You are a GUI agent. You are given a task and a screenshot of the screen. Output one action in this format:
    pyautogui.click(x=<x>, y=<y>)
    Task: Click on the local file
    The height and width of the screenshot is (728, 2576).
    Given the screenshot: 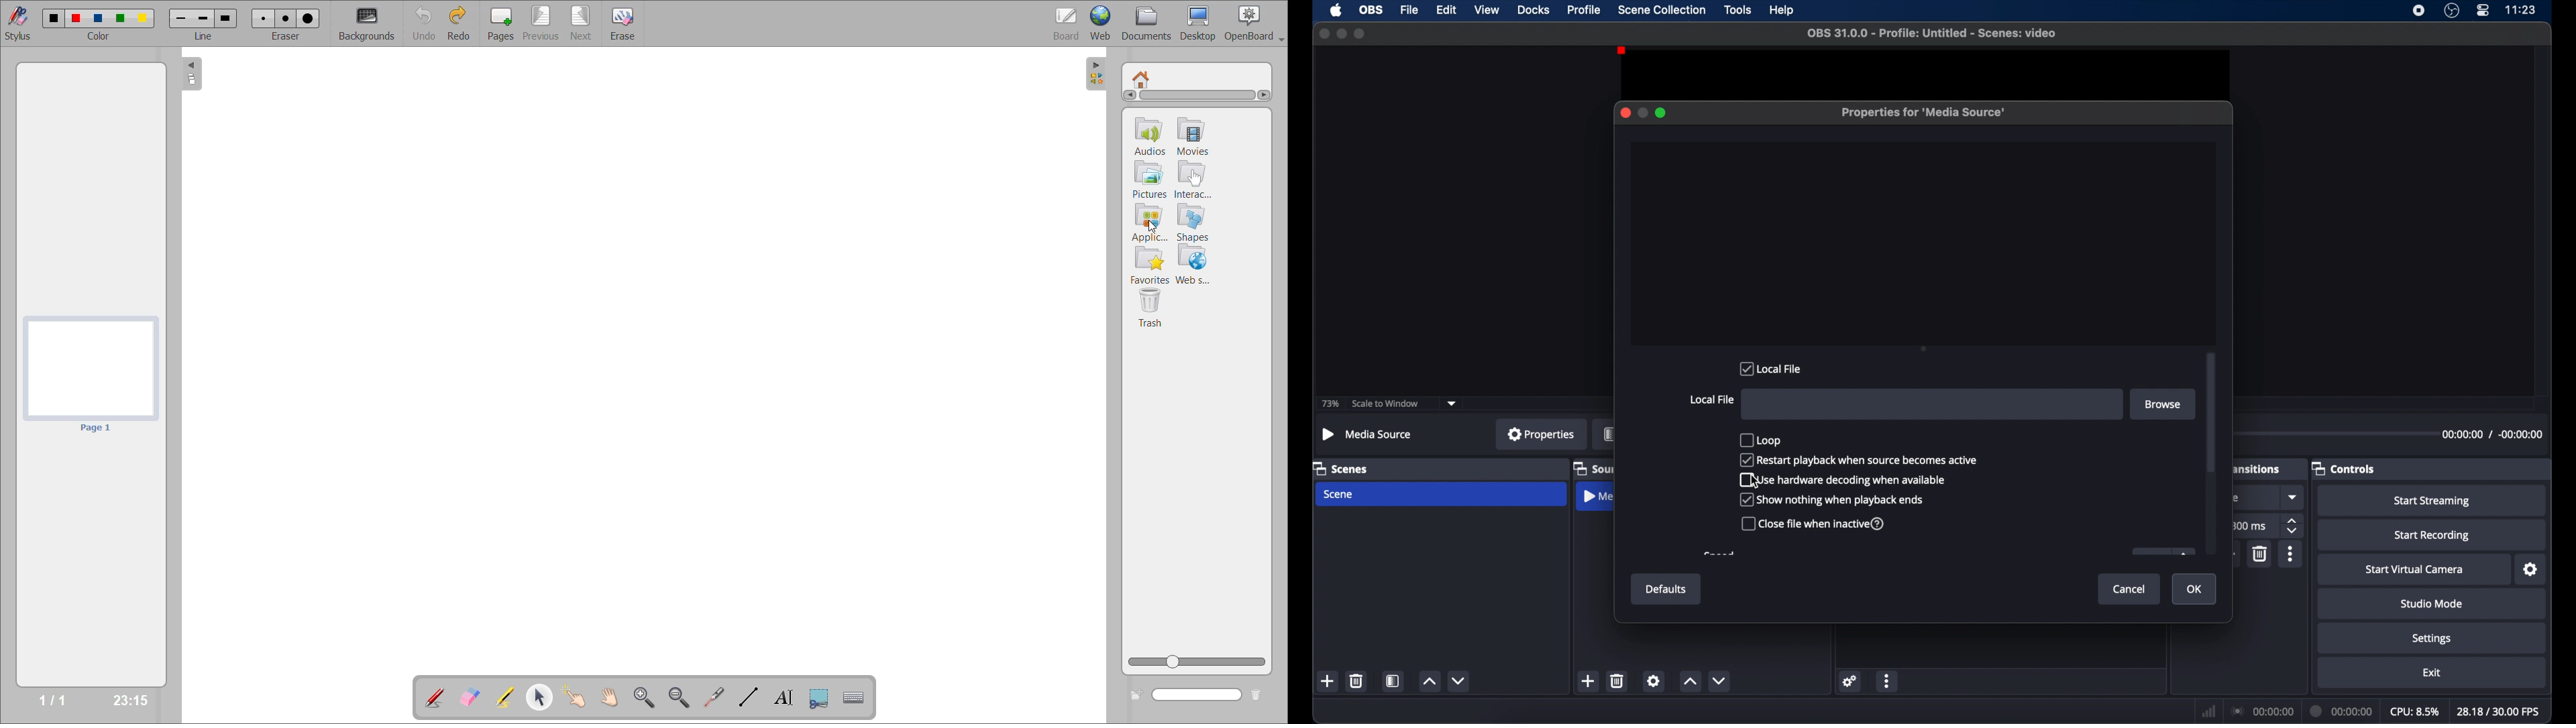 What is the action you would take?
    pyautogui.click(x=1770, y=368)
    